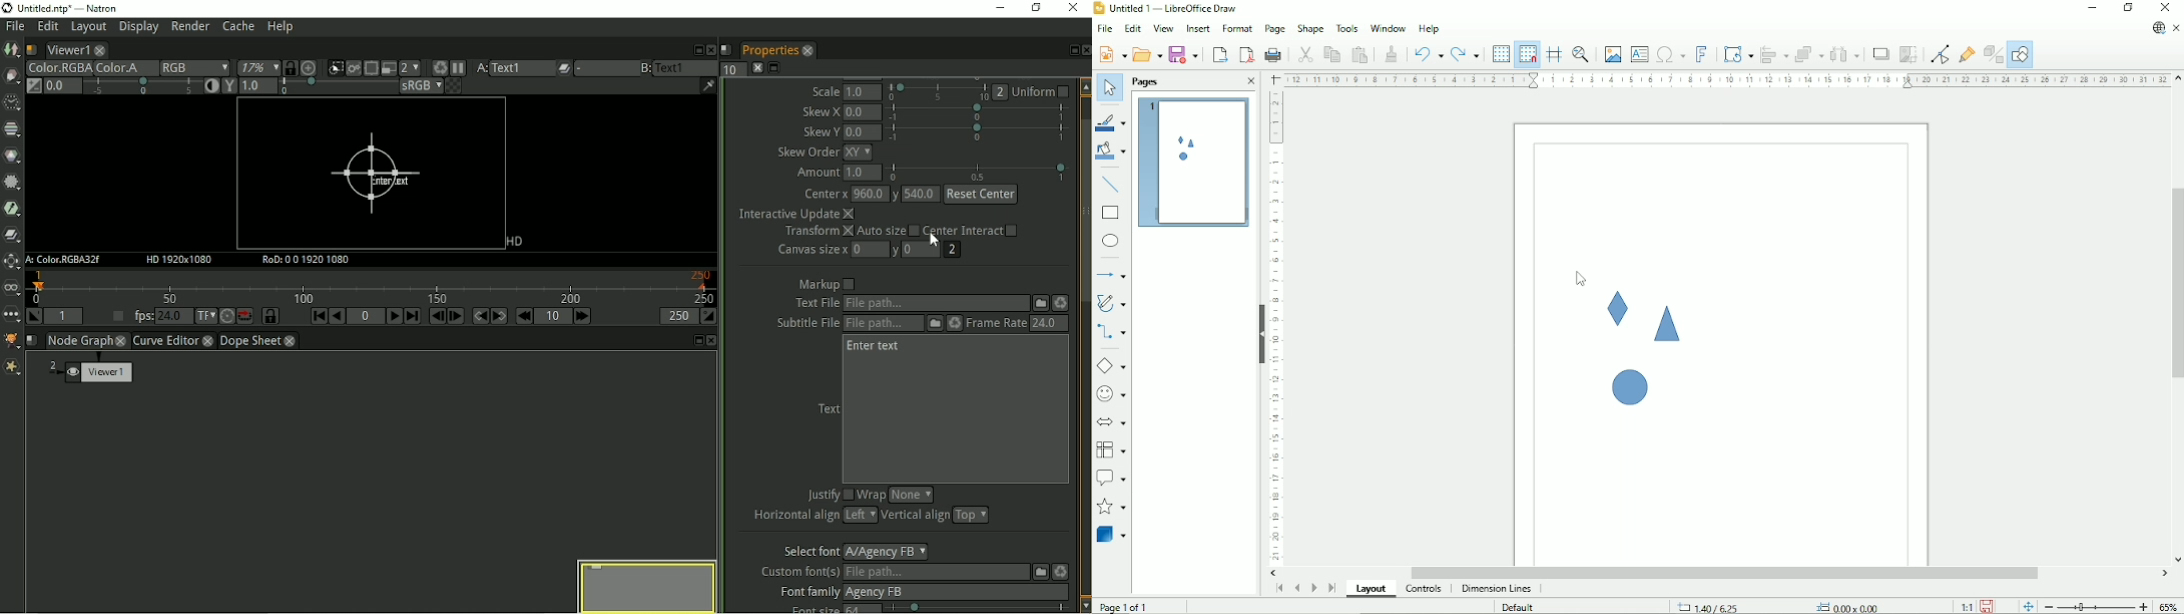 The image size is (2184, 616). Describe the element at coordinates (2169, 605) in the screenshot. I see `Zoom factor` at that location.